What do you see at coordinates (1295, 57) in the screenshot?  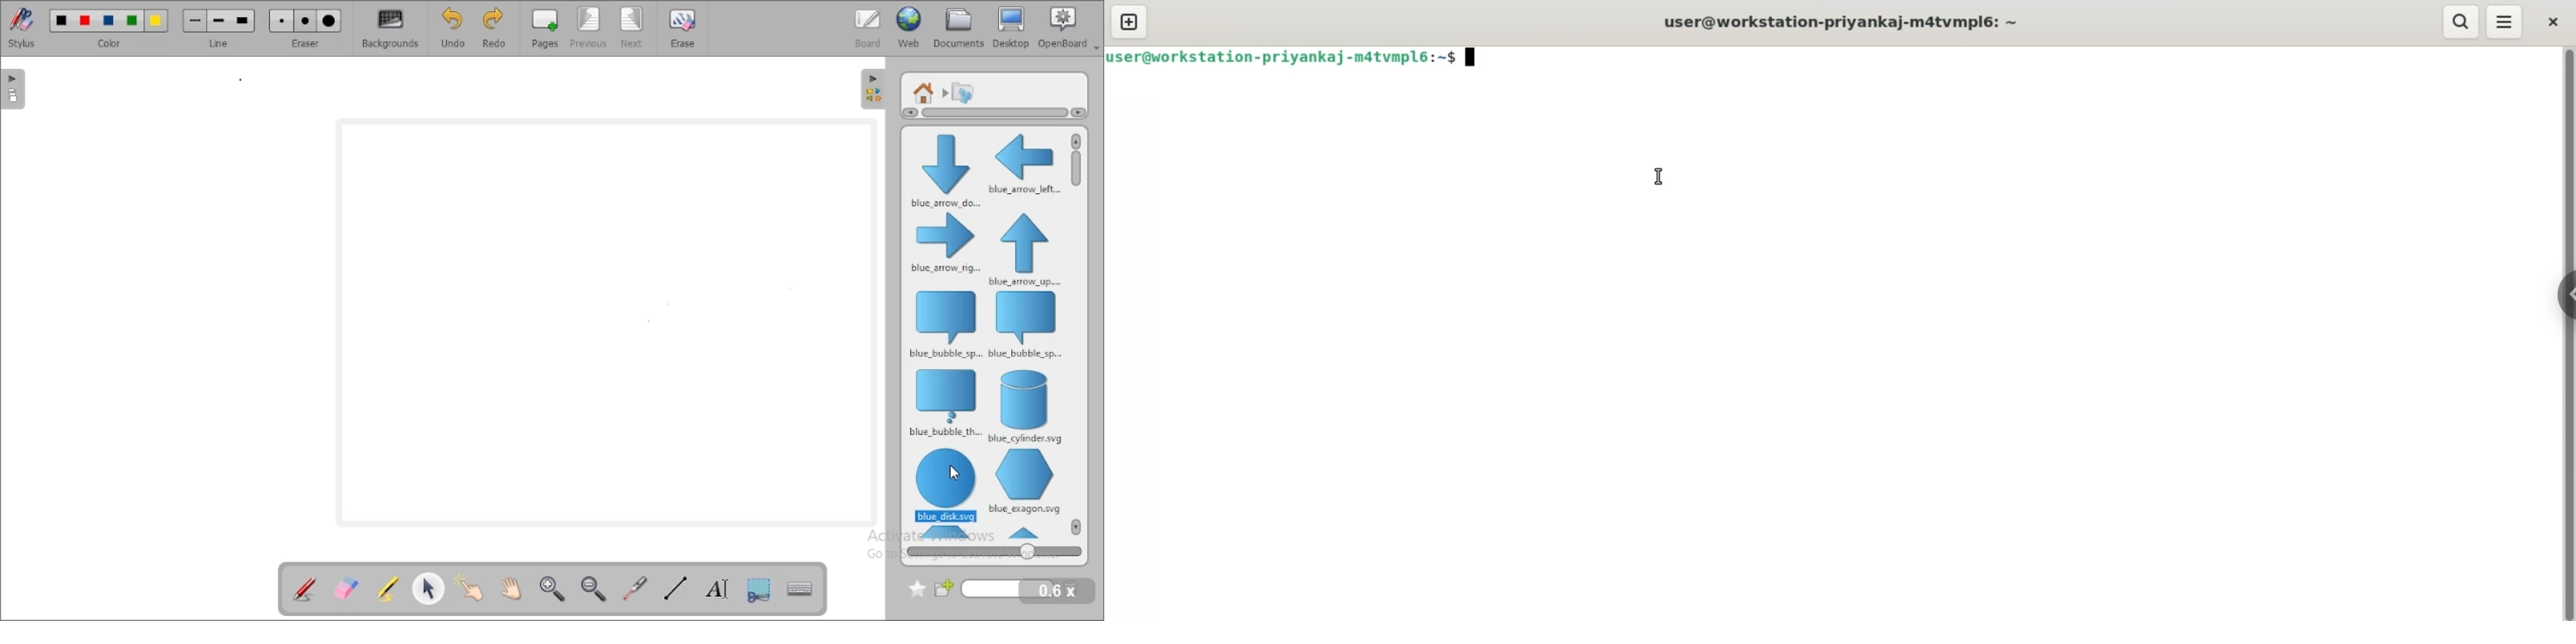 I see ` user@workstation-priyanka-m4tvmpl6:~` at bounding box center [1295, 57].